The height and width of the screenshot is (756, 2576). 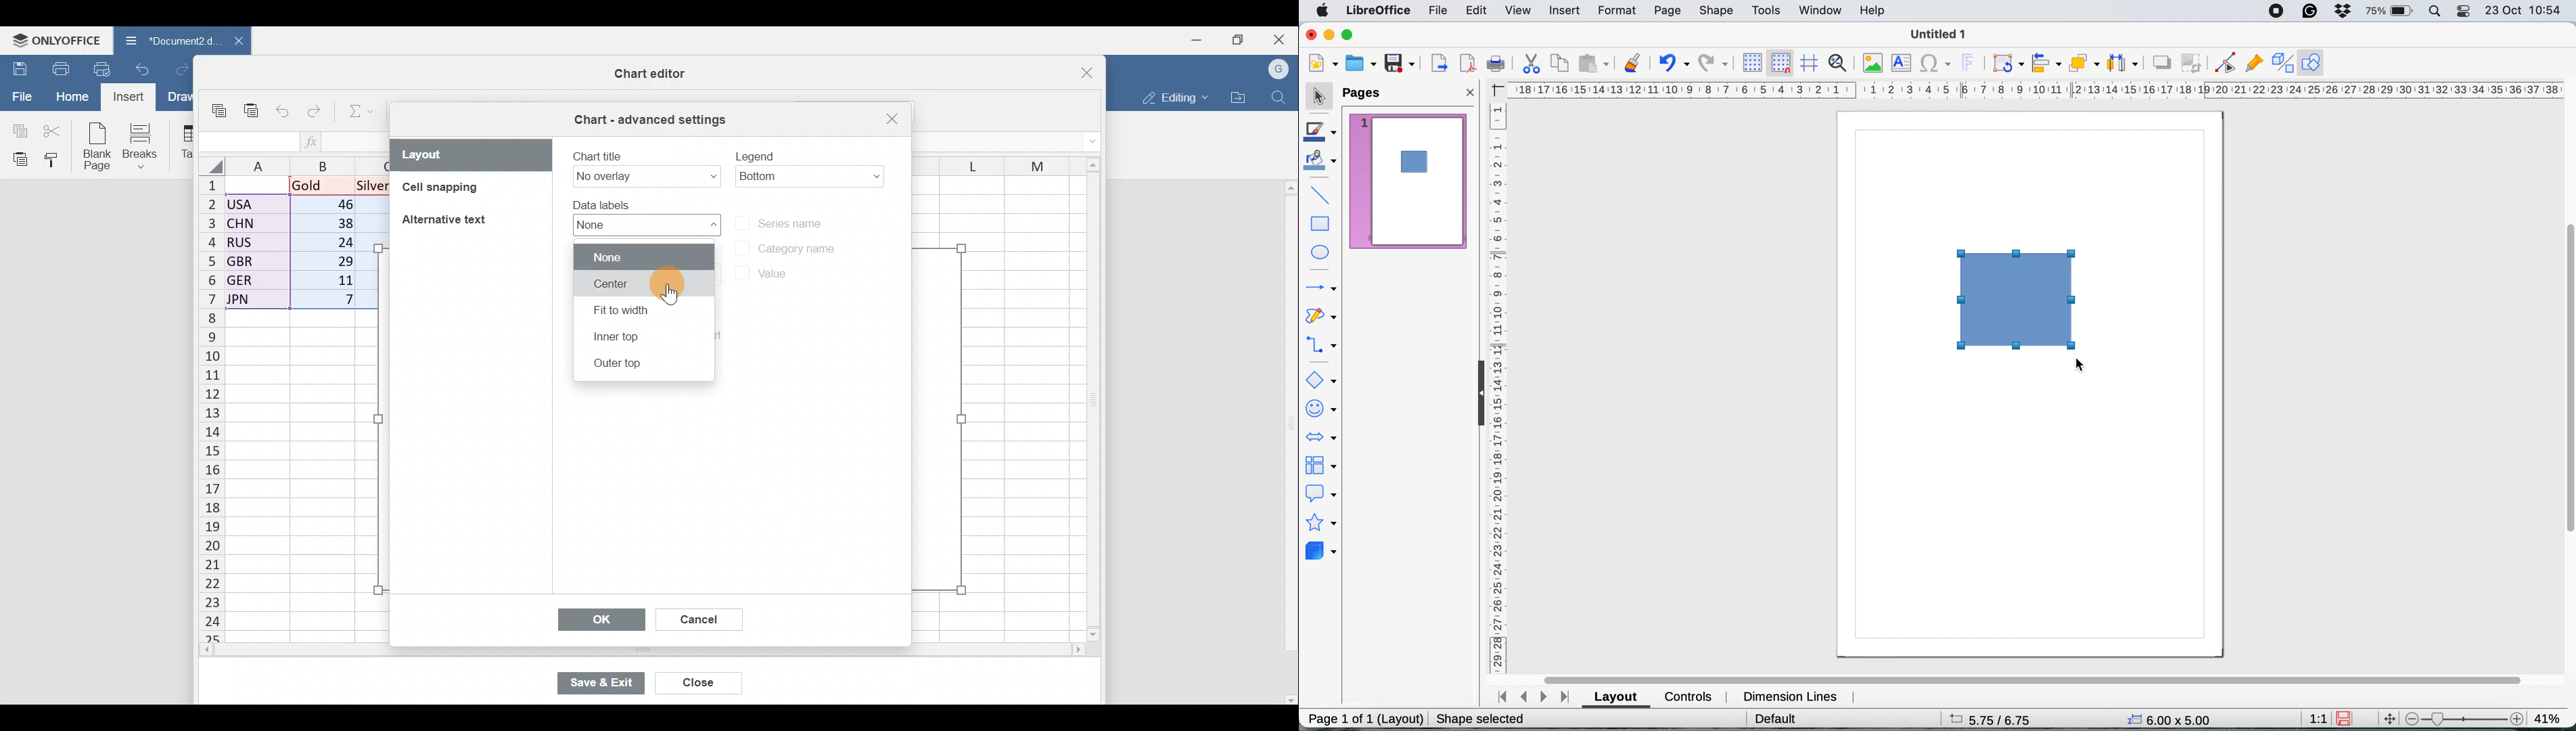 I want to click on Minimize, so click(x=1201, y=39).